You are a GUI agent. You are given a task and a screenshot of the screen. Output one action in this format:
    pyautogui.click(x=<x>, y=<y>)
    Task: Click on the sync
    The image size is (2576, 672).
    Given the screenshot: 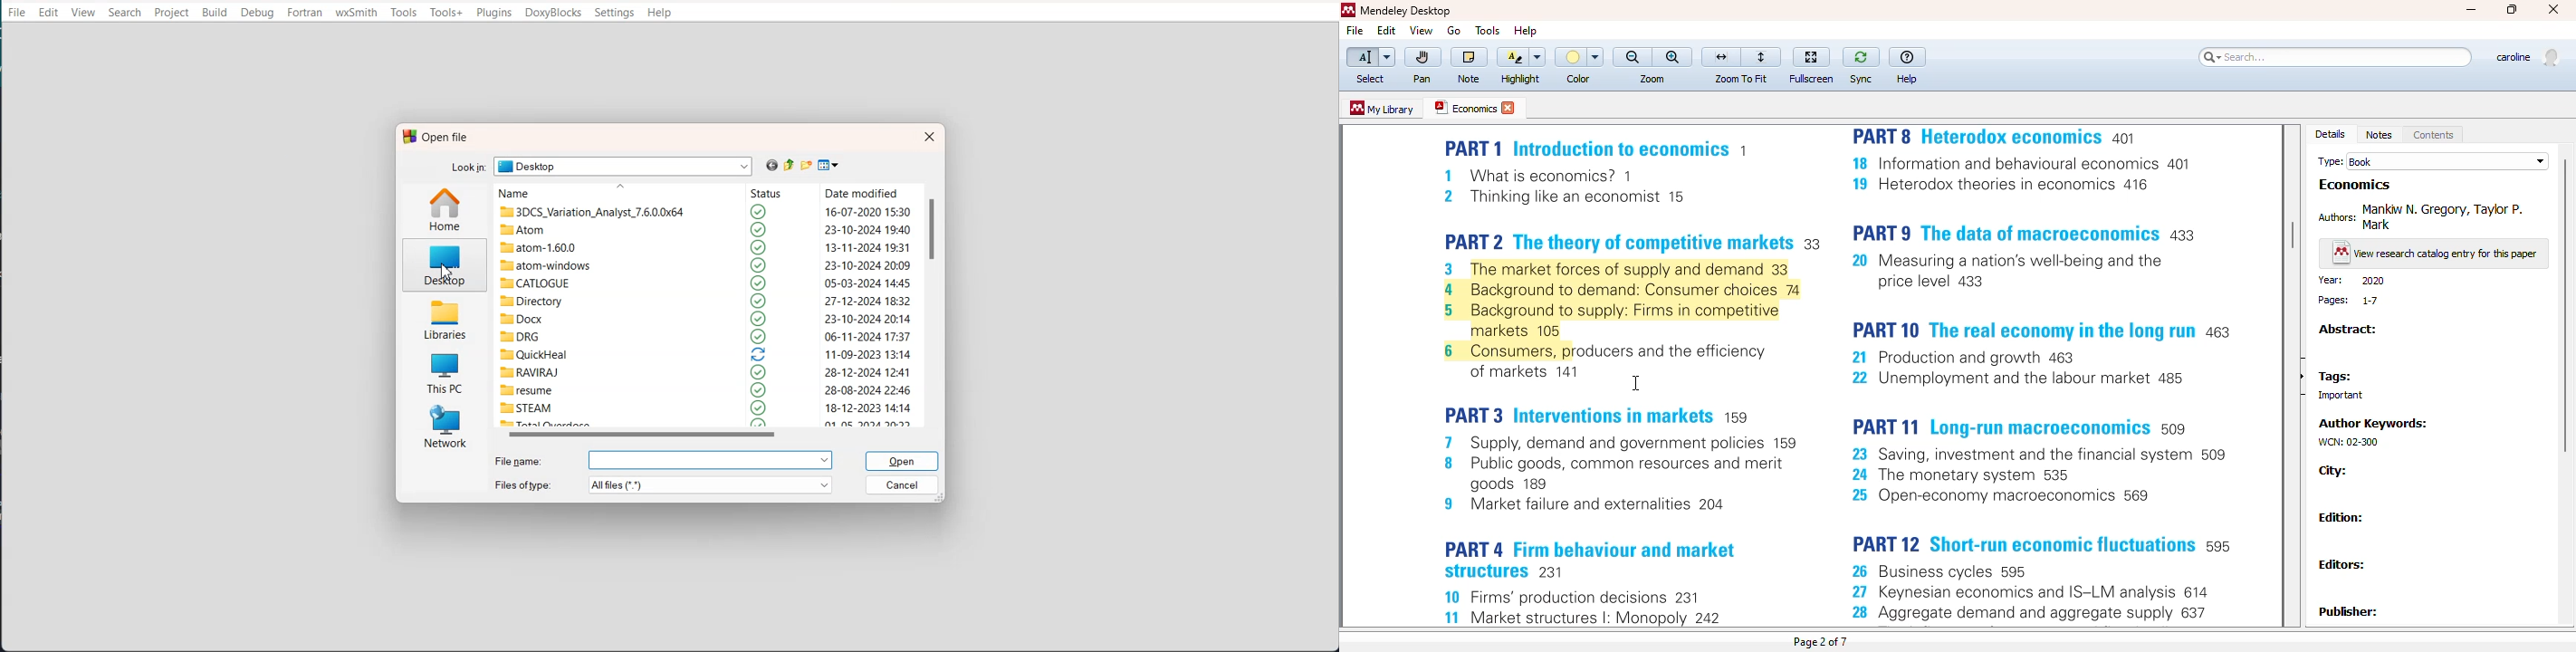 What is the action you would take?
    pyautogui.click(x=1862, y=58)
    